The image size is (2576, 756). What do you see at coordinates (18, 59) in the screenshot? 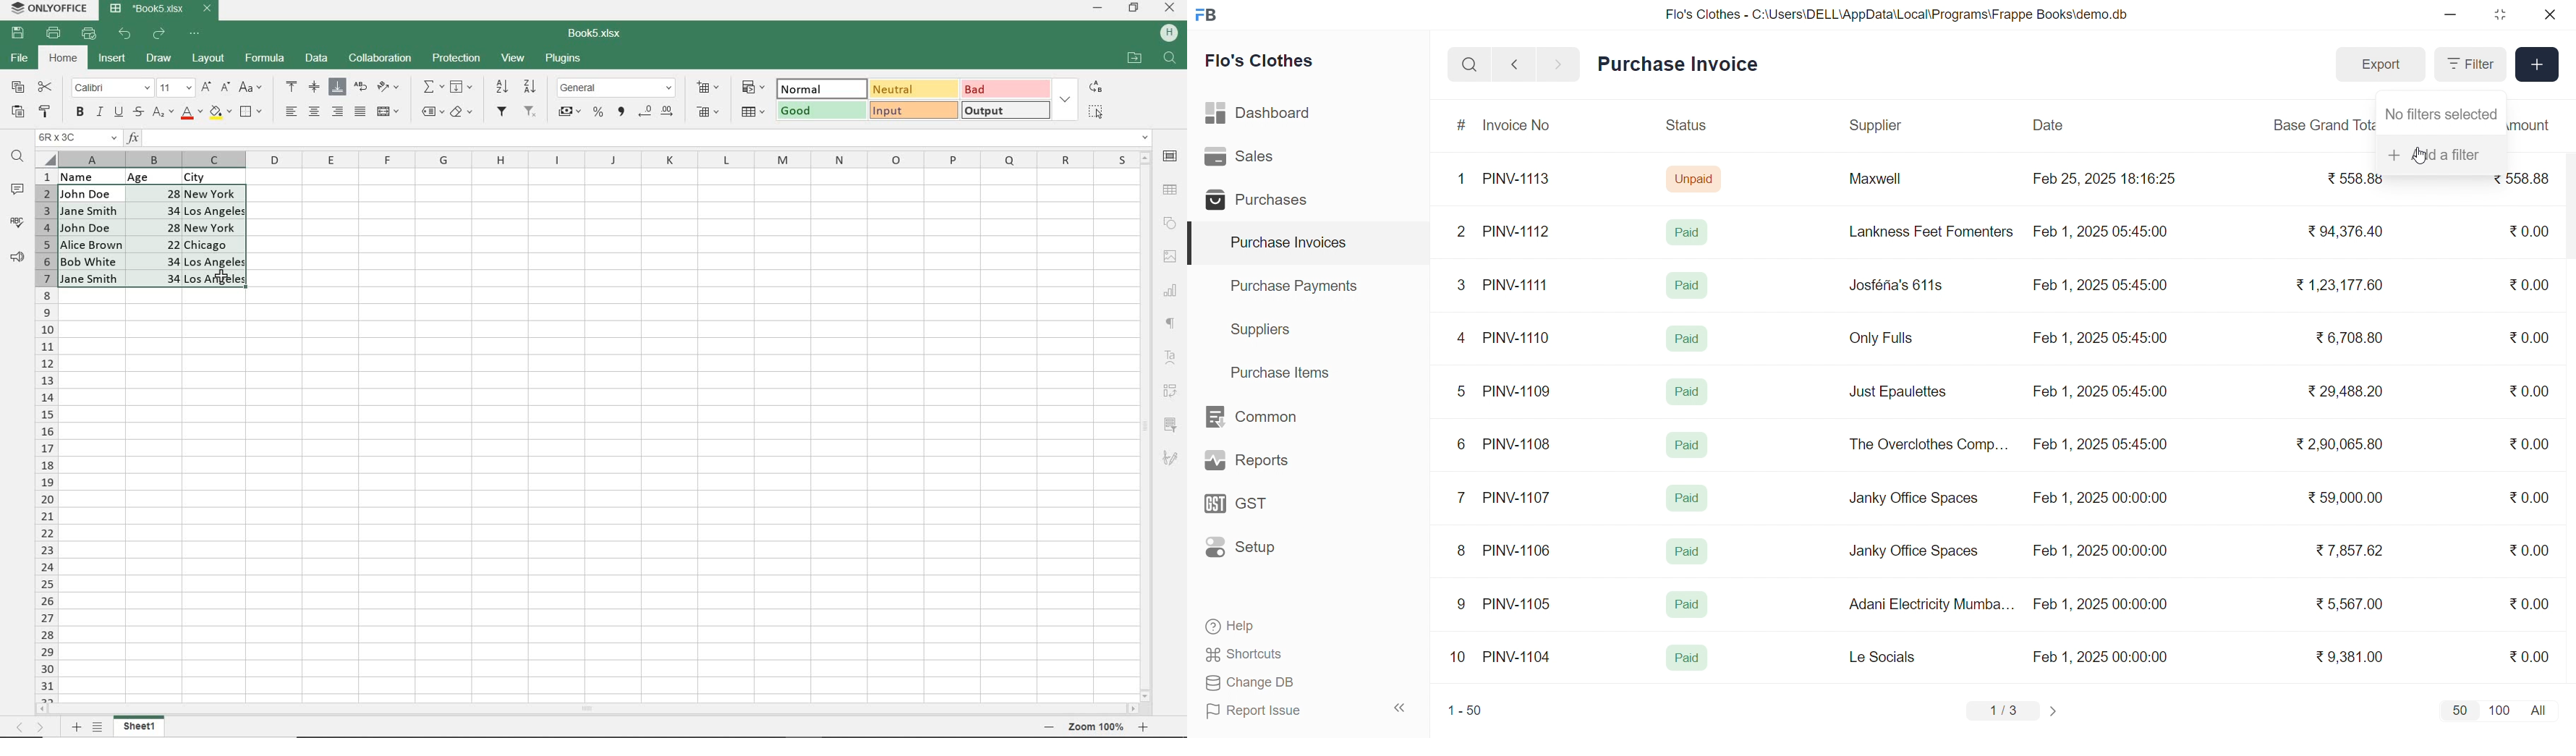
I see `FILE` at bounding box center [18, 59].